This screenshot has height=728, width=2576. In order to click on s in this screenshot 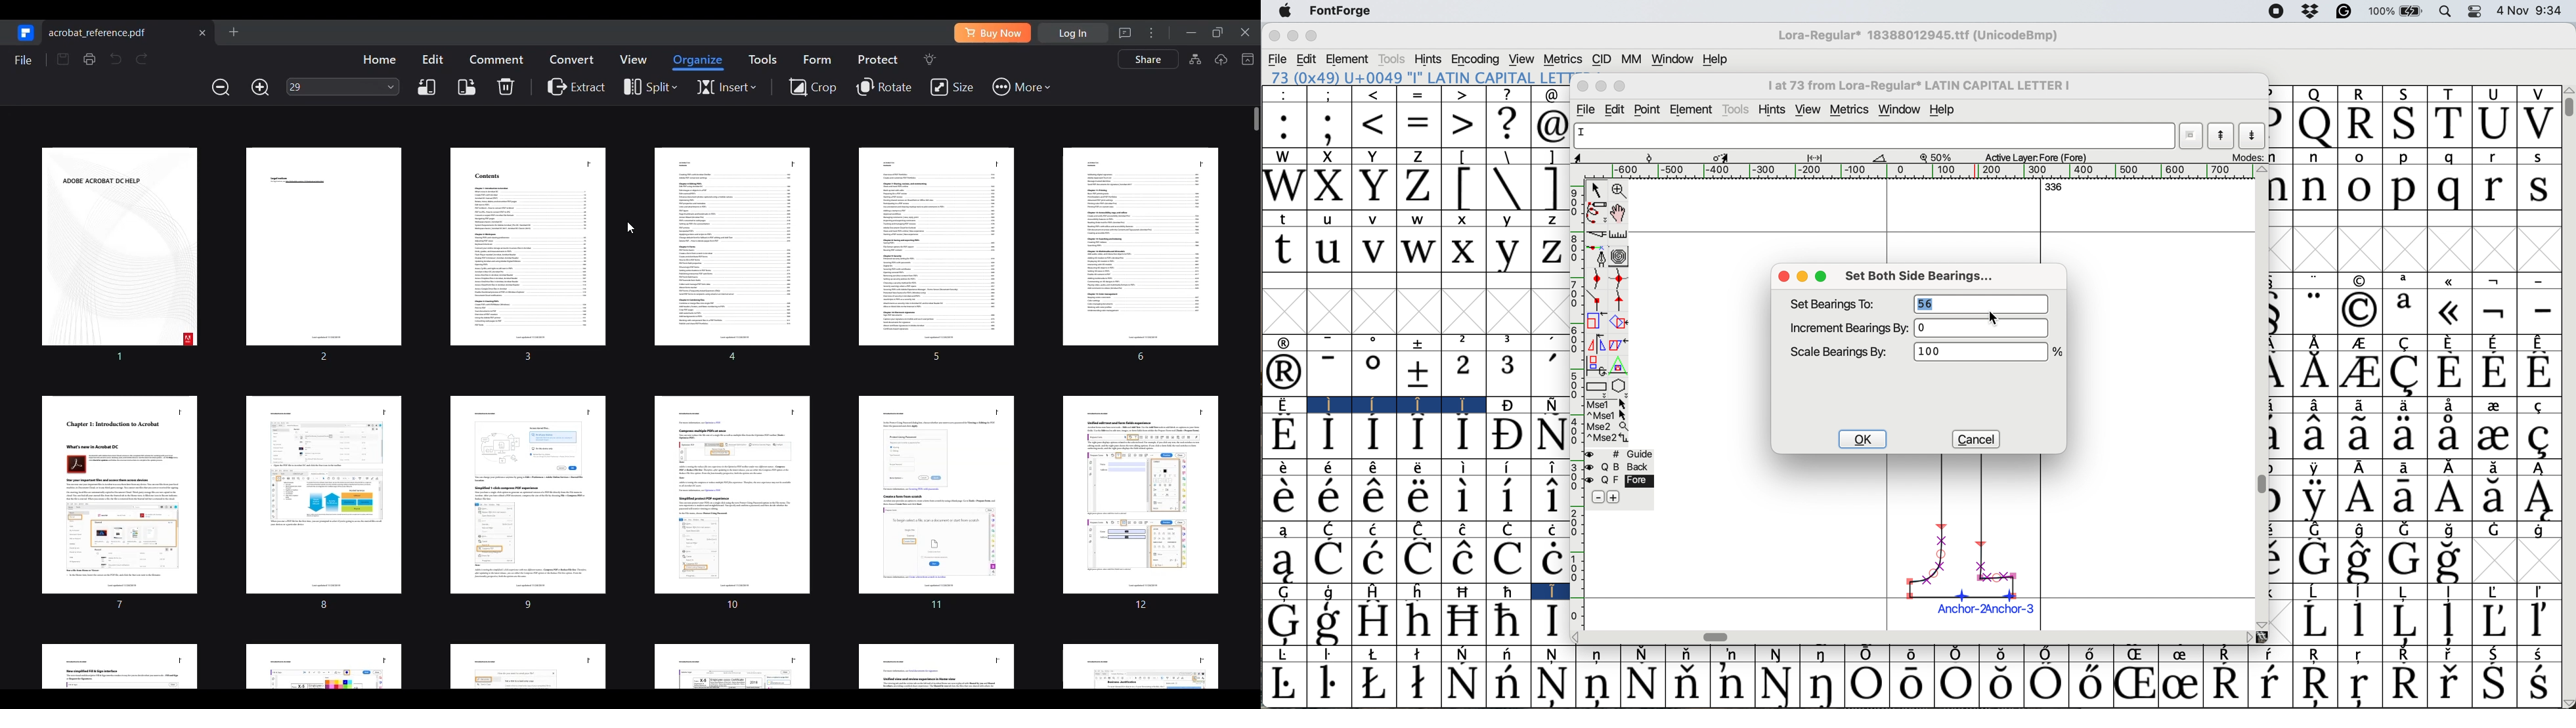, I will do `click(2541, 158)`.